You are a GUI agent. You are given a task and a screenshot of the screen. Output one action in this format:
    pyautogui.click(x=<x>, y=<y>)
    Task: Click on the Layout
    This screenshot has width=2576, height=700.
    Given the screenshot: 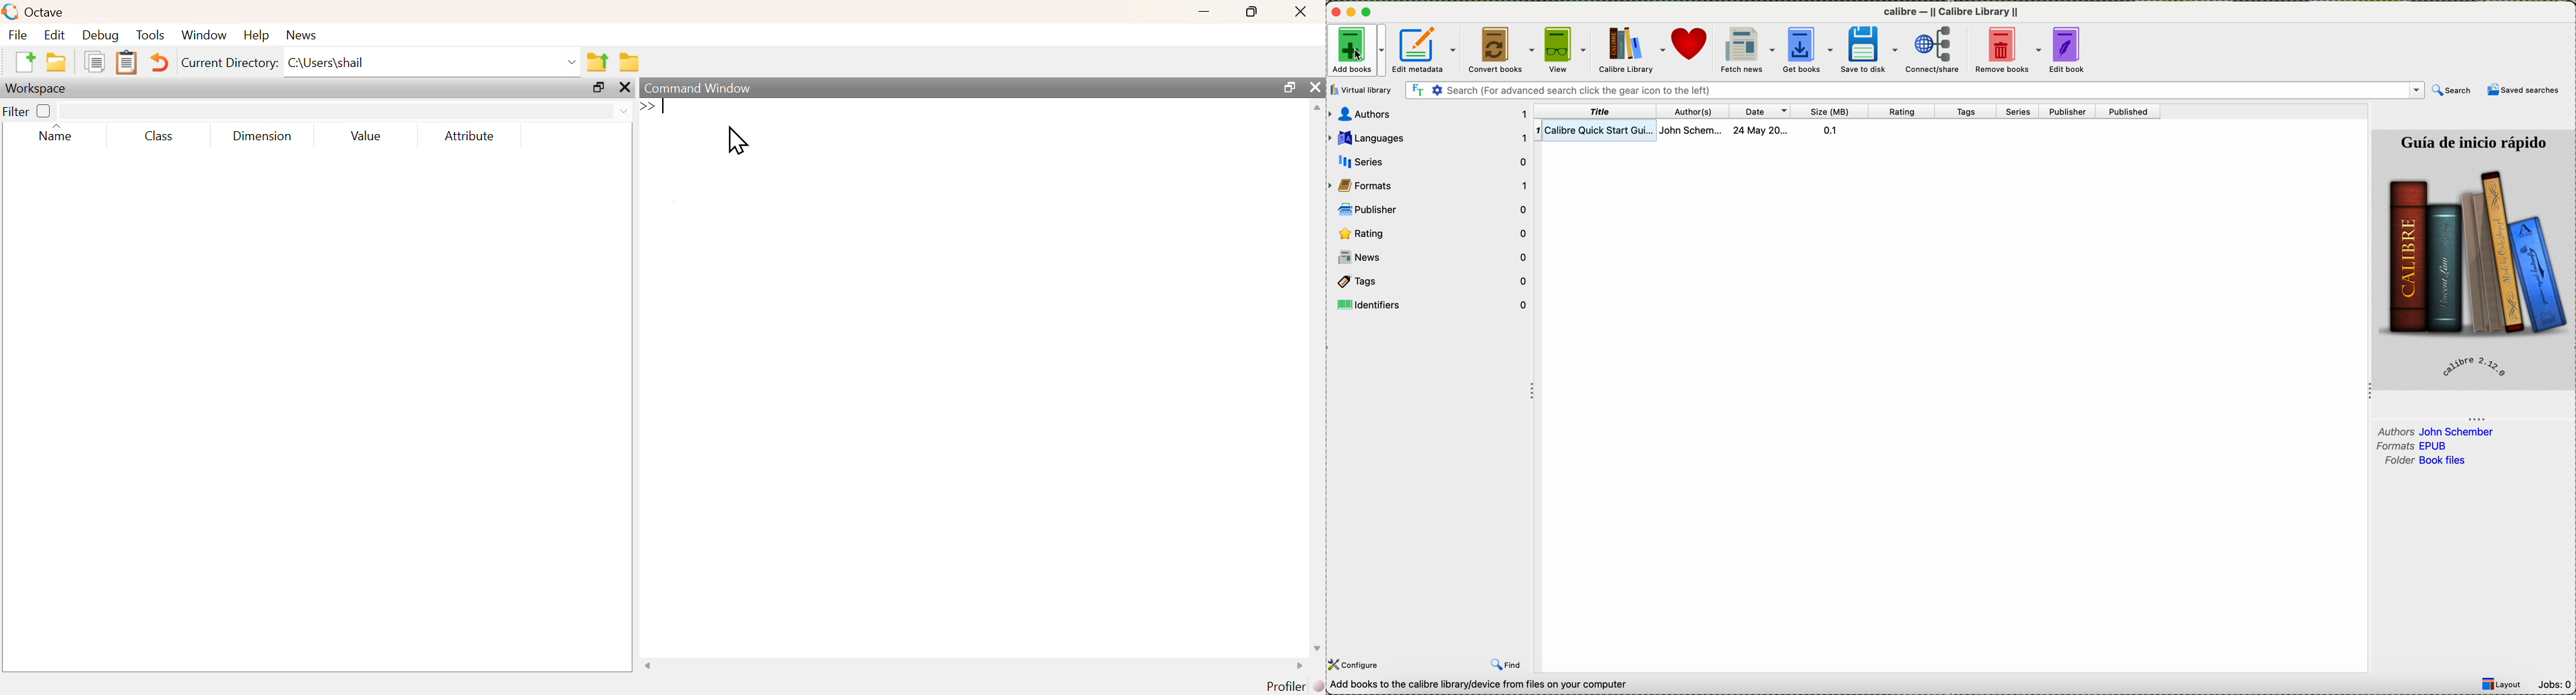 What is the action you would take?
    pyautogui.click(x=2503, y=684)
    